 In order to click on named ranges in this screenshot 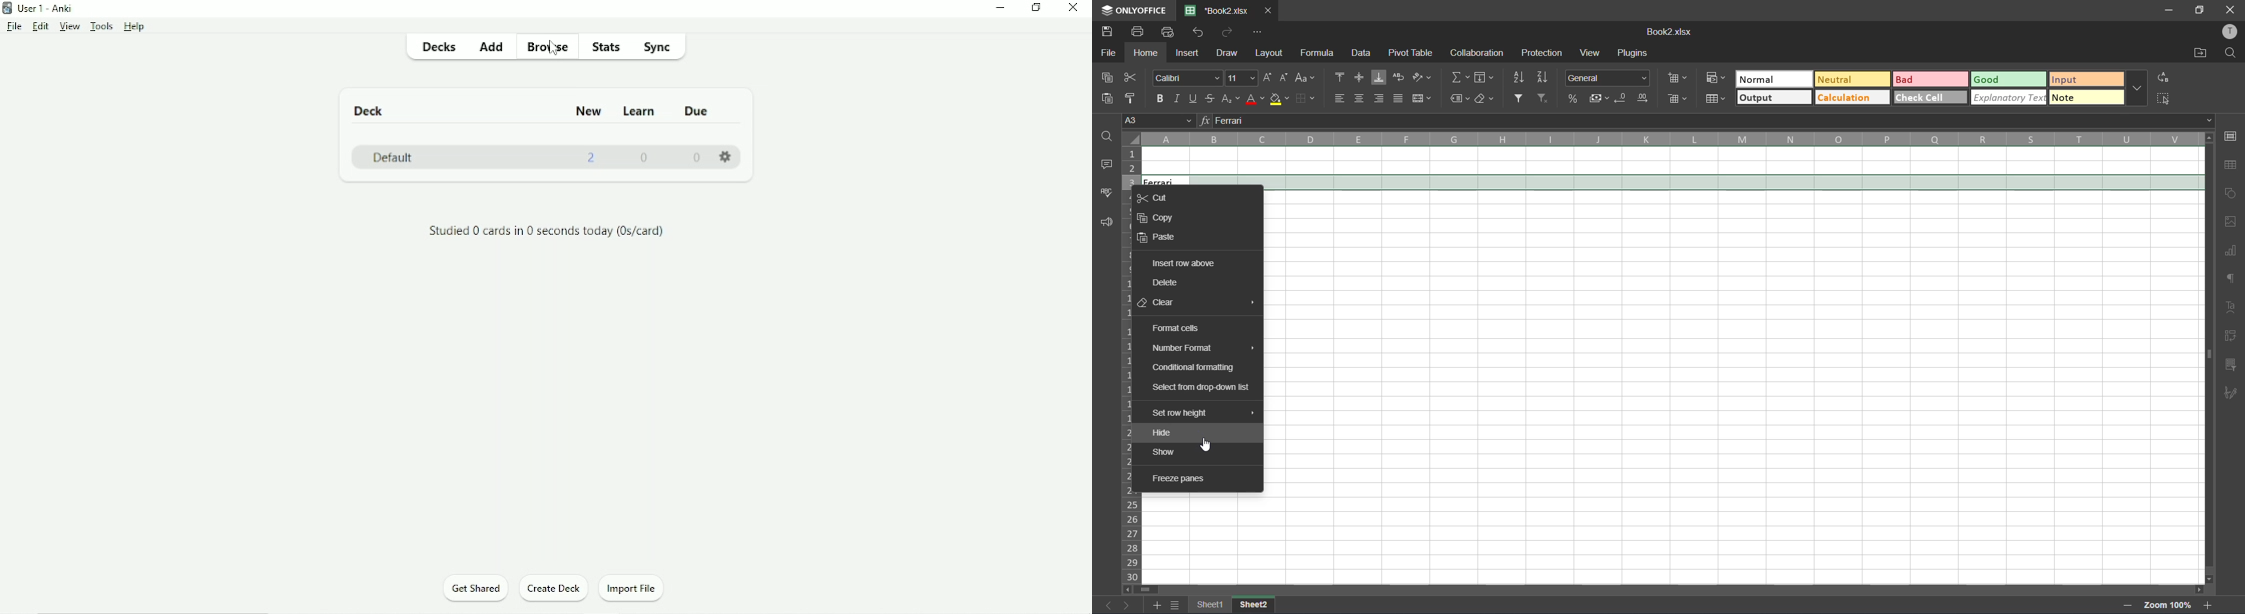, I will do `click(1458, 100)`.